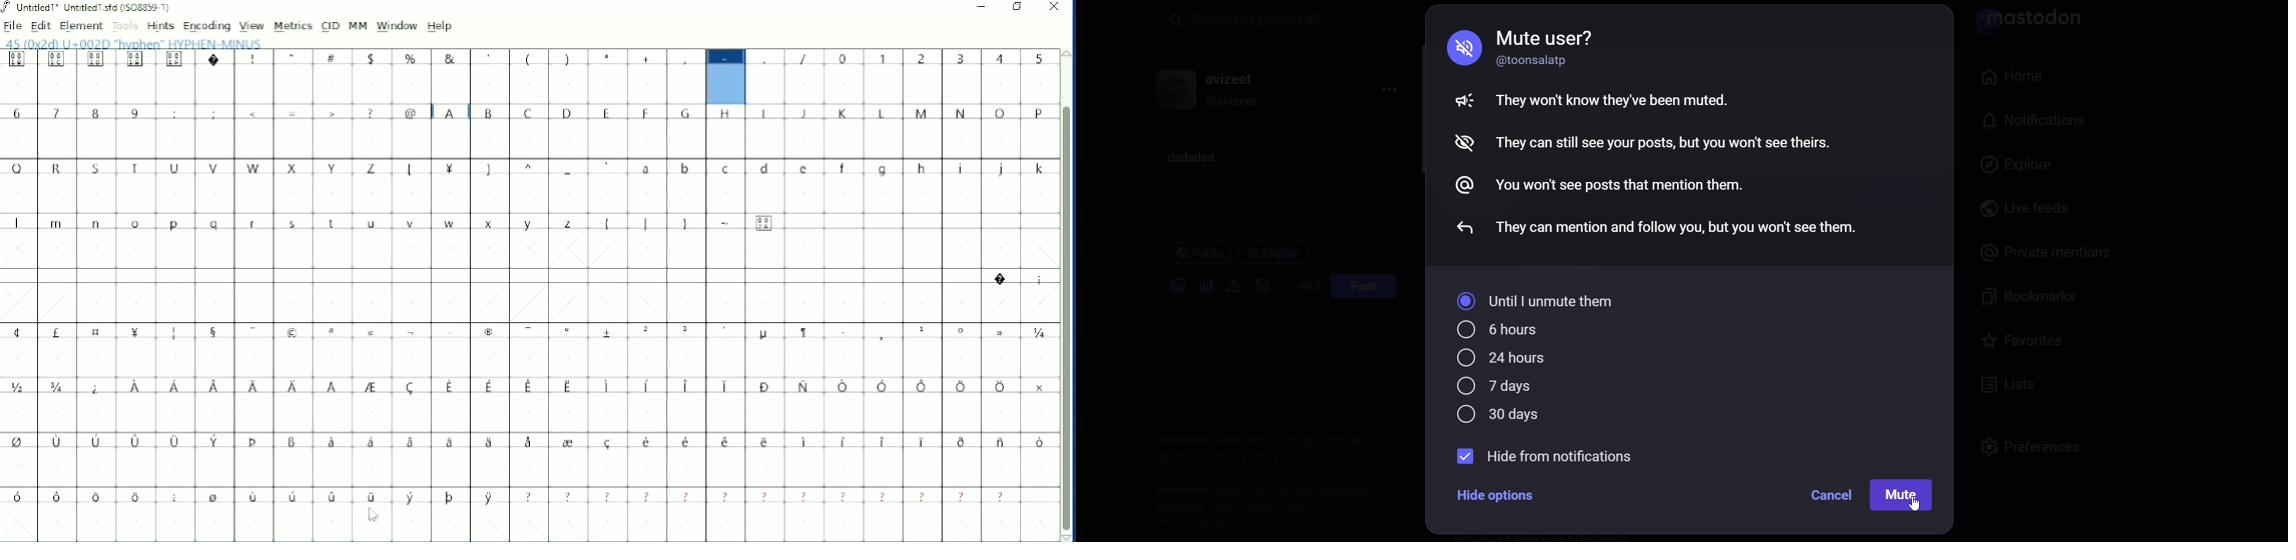  What do you see at coordinates (1465, 101) in the screenshot?
I see `` at bounding box center [1465, 101].